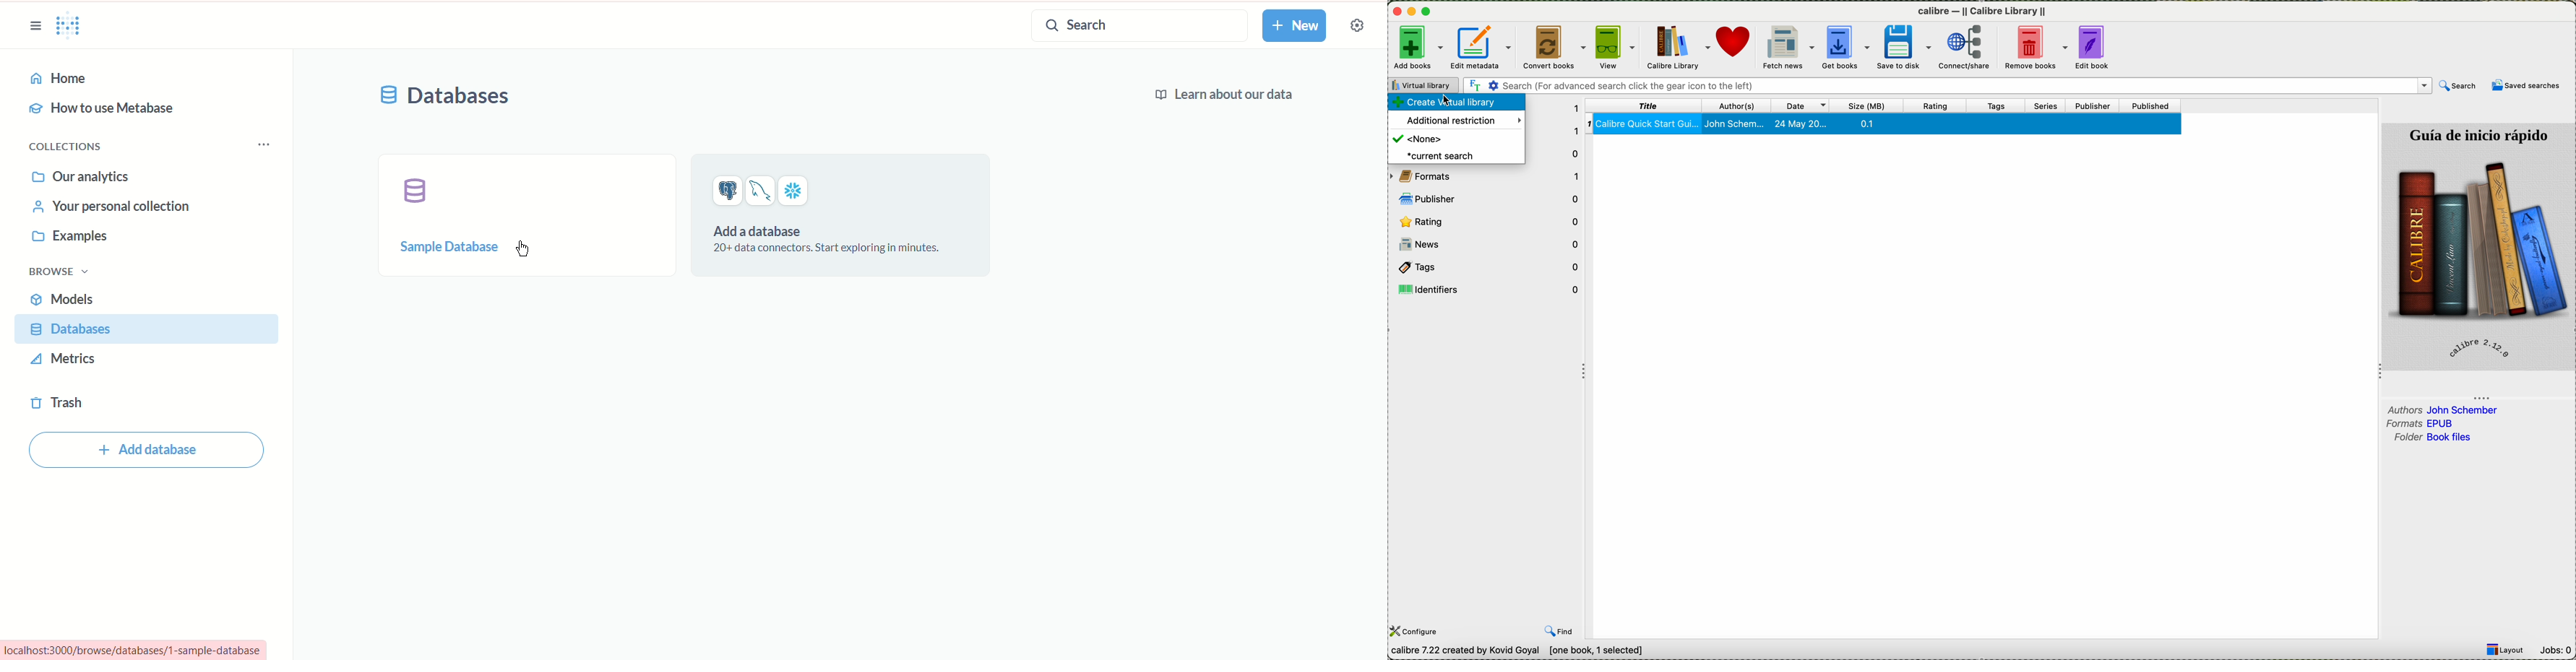 This screenshot has height=672, width=2576. Describe the element at coordinates (1983, 10) in the screenshot. I see `calibre -II Callibre Library II` at that location.